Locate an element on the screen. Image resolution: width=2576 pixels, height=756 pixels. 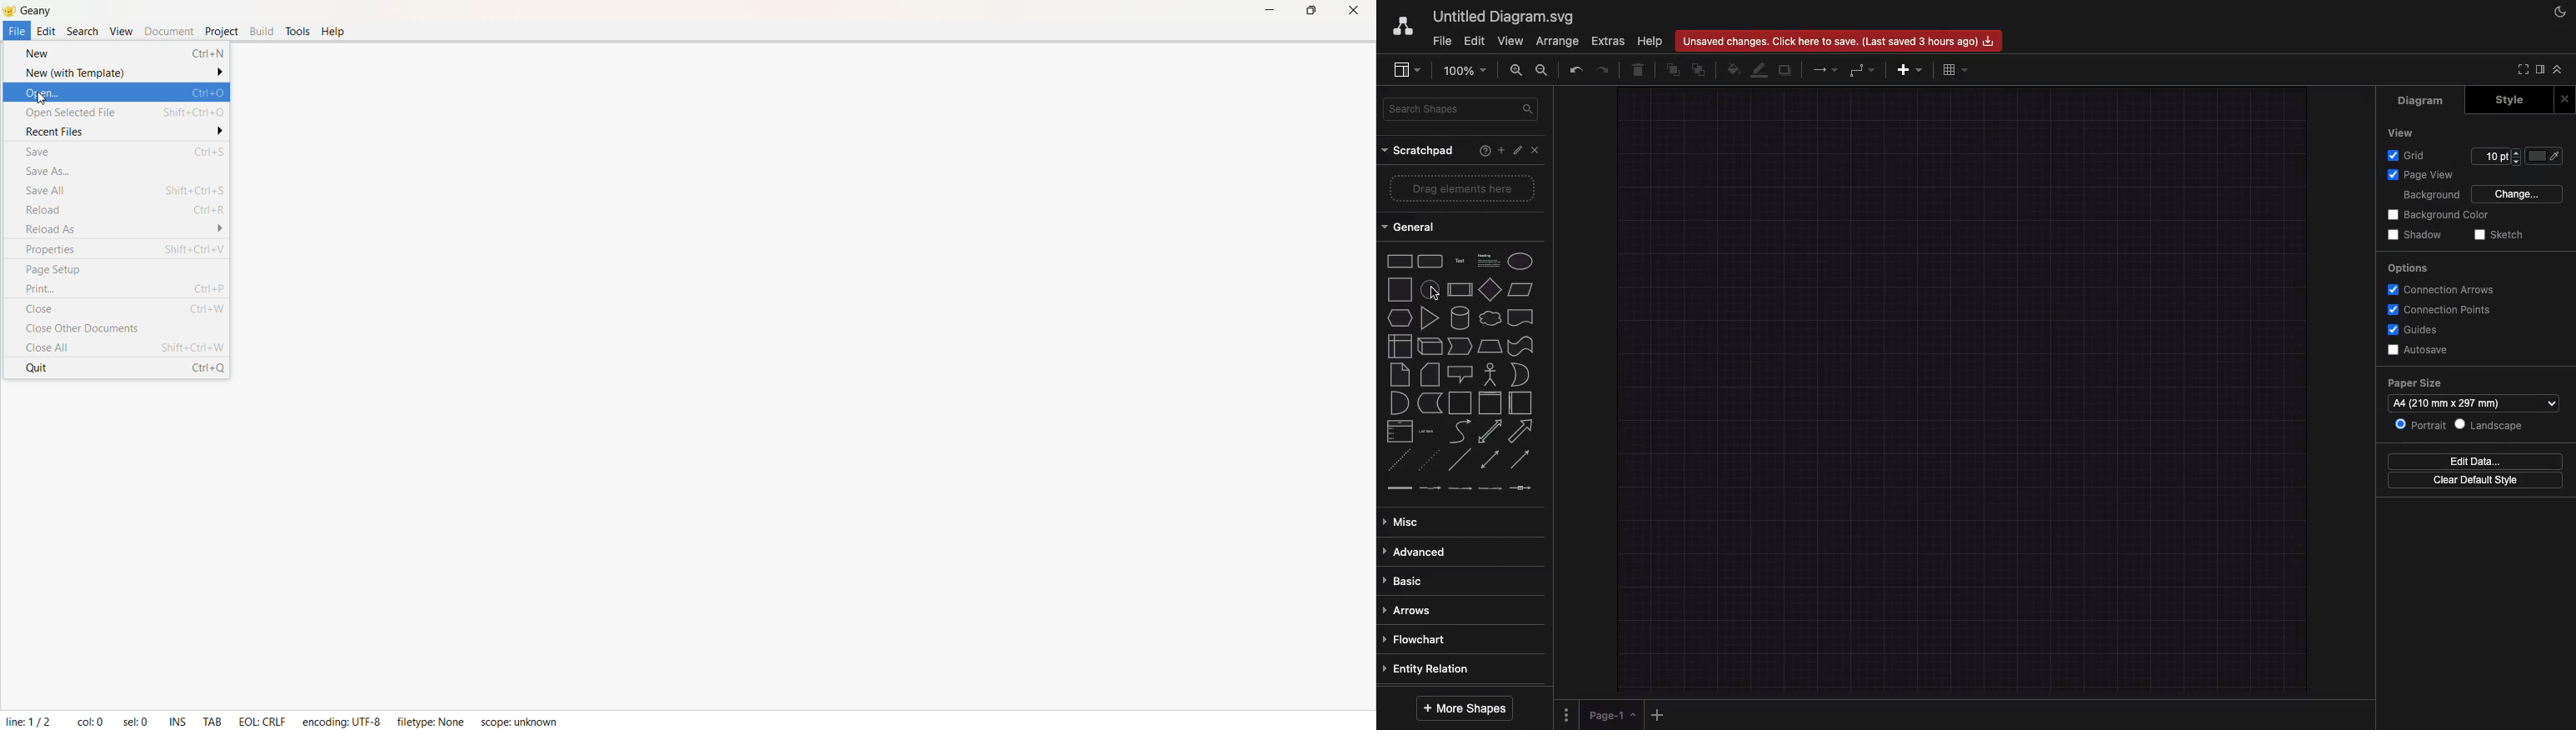
Arrows is located at coordinates (1413, 608).